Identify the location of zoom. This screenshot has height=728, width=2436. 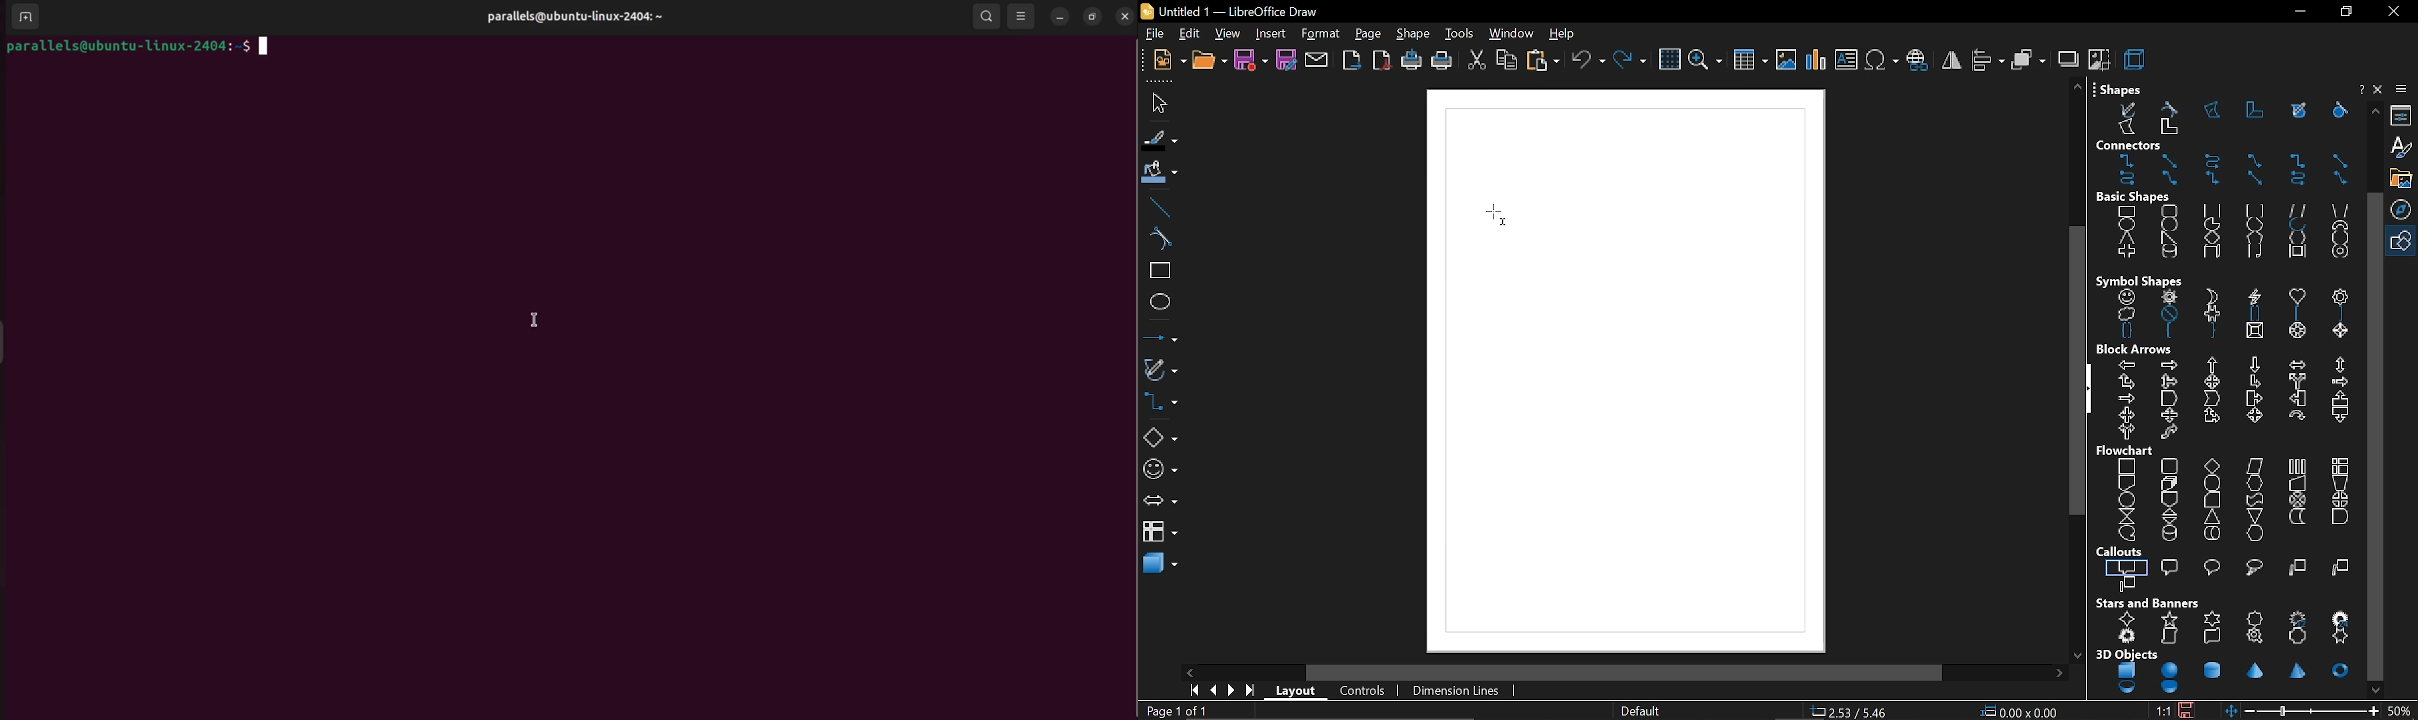
(1706, 61).